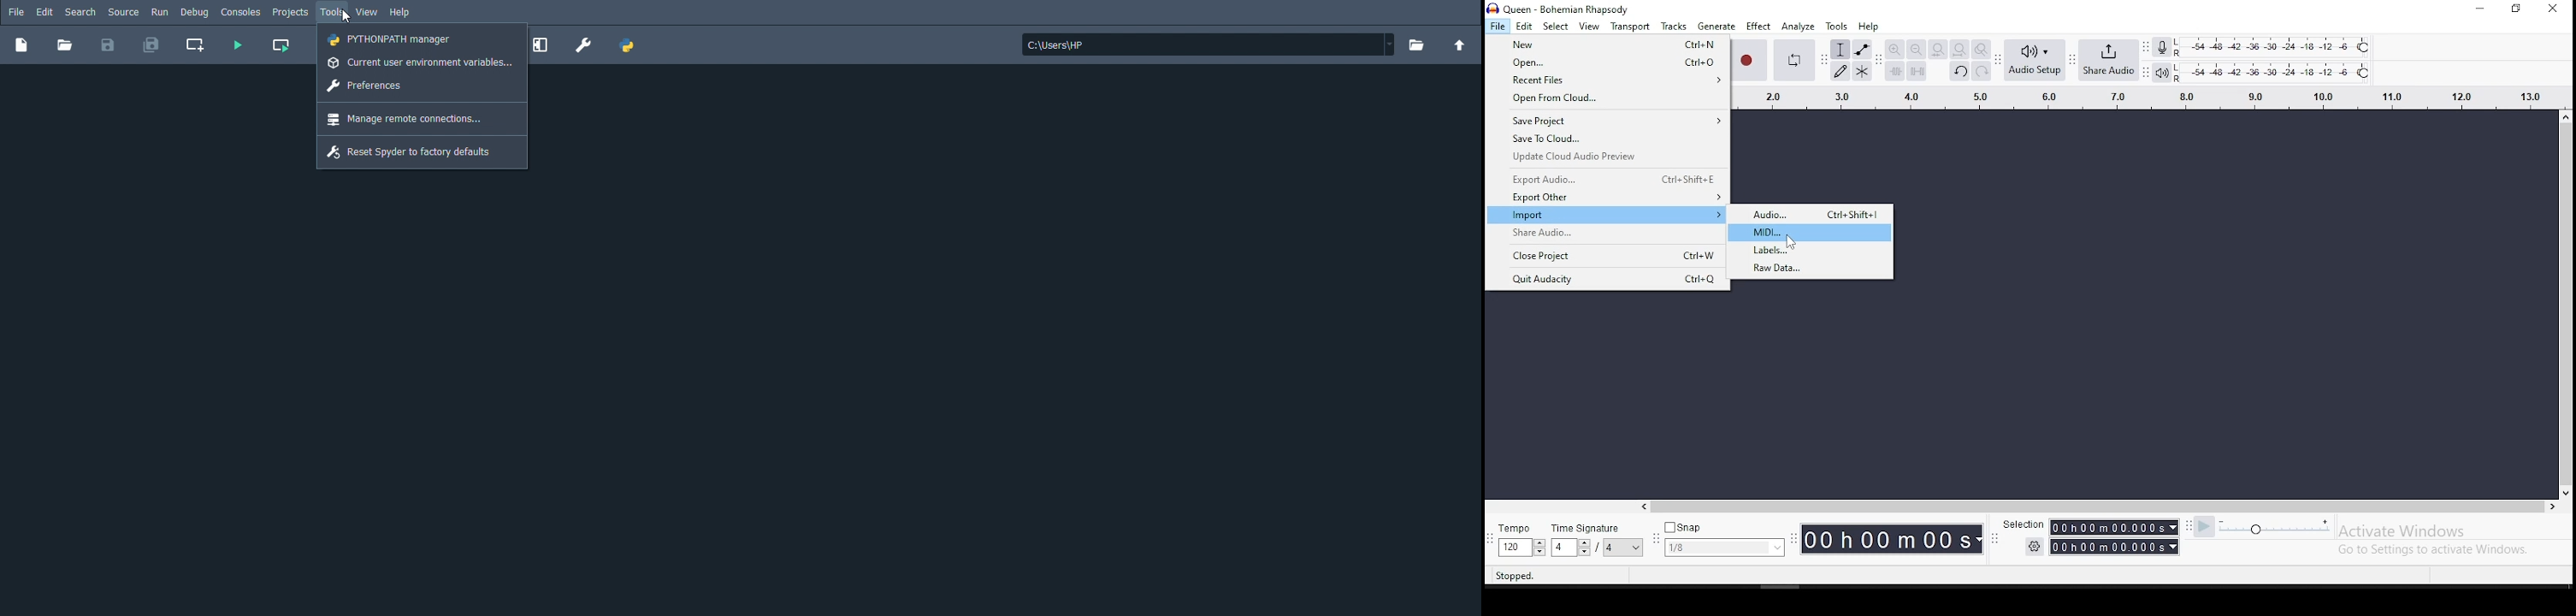 This screenshot has height=616, width=2576. I want to click on recording level, so click(2285, 46).